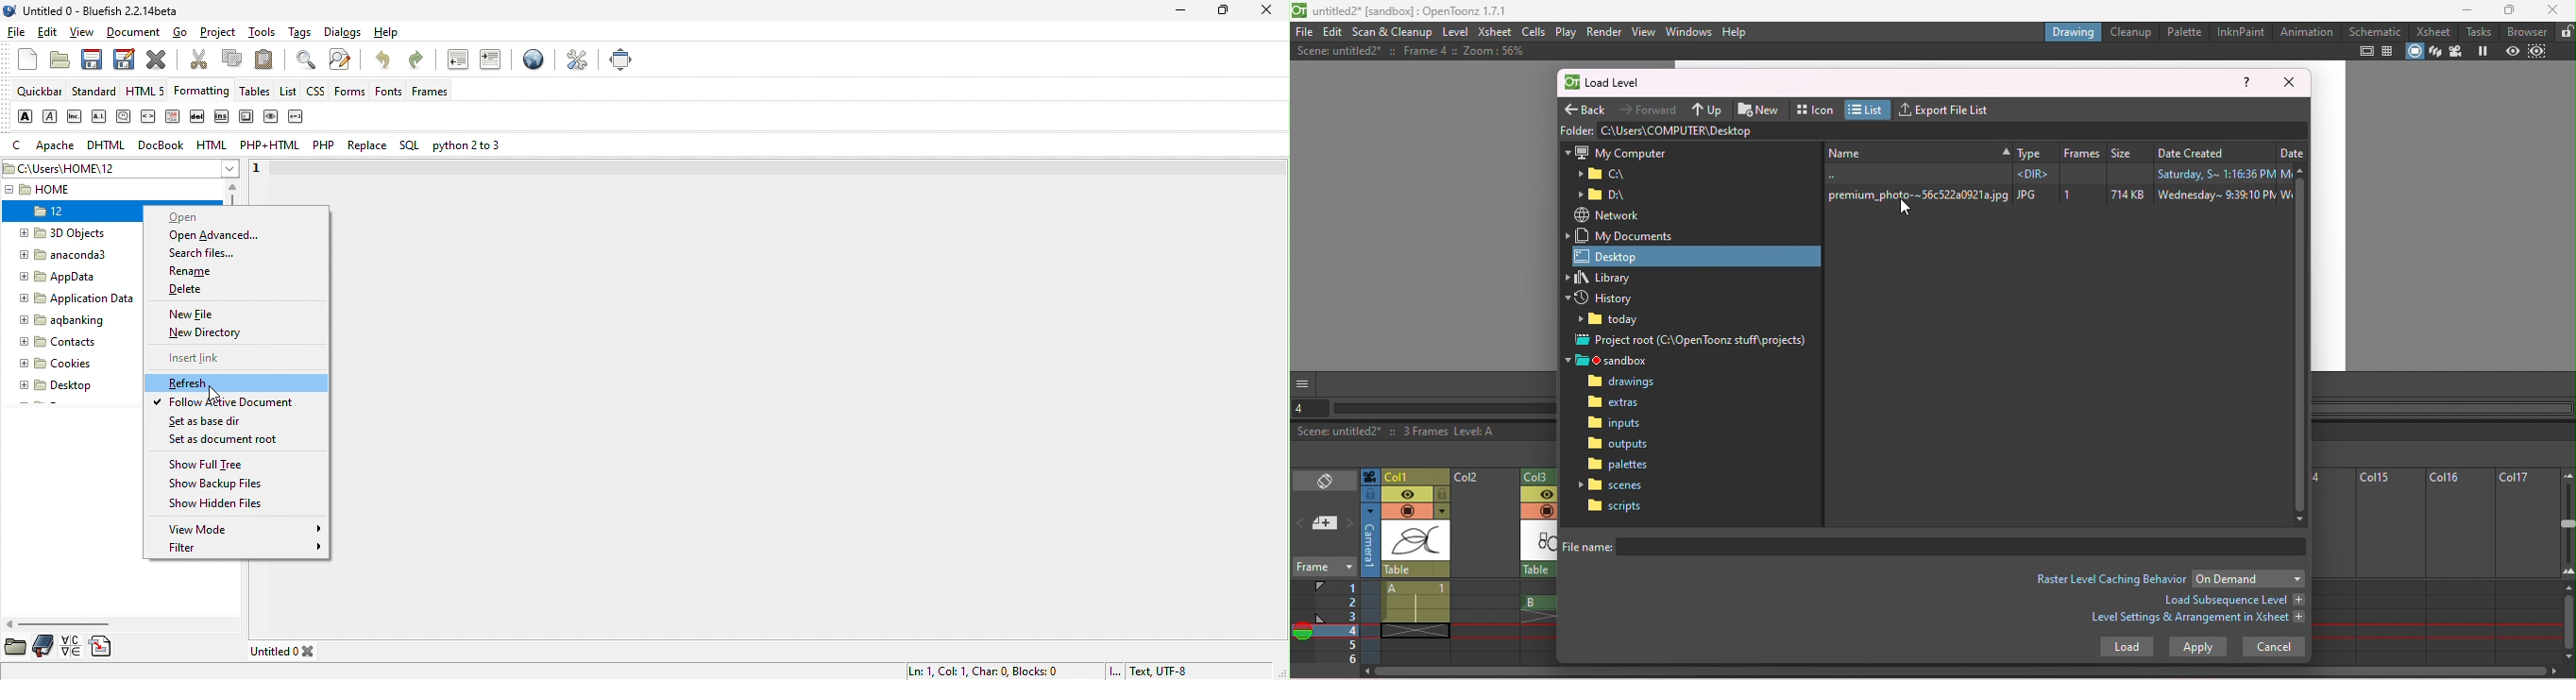 The width and height of the screenshot is (2576, 700). What do you see at coordinates (136, 32) in the screenshot?
I see `document ` at bounding box center [136, 32].